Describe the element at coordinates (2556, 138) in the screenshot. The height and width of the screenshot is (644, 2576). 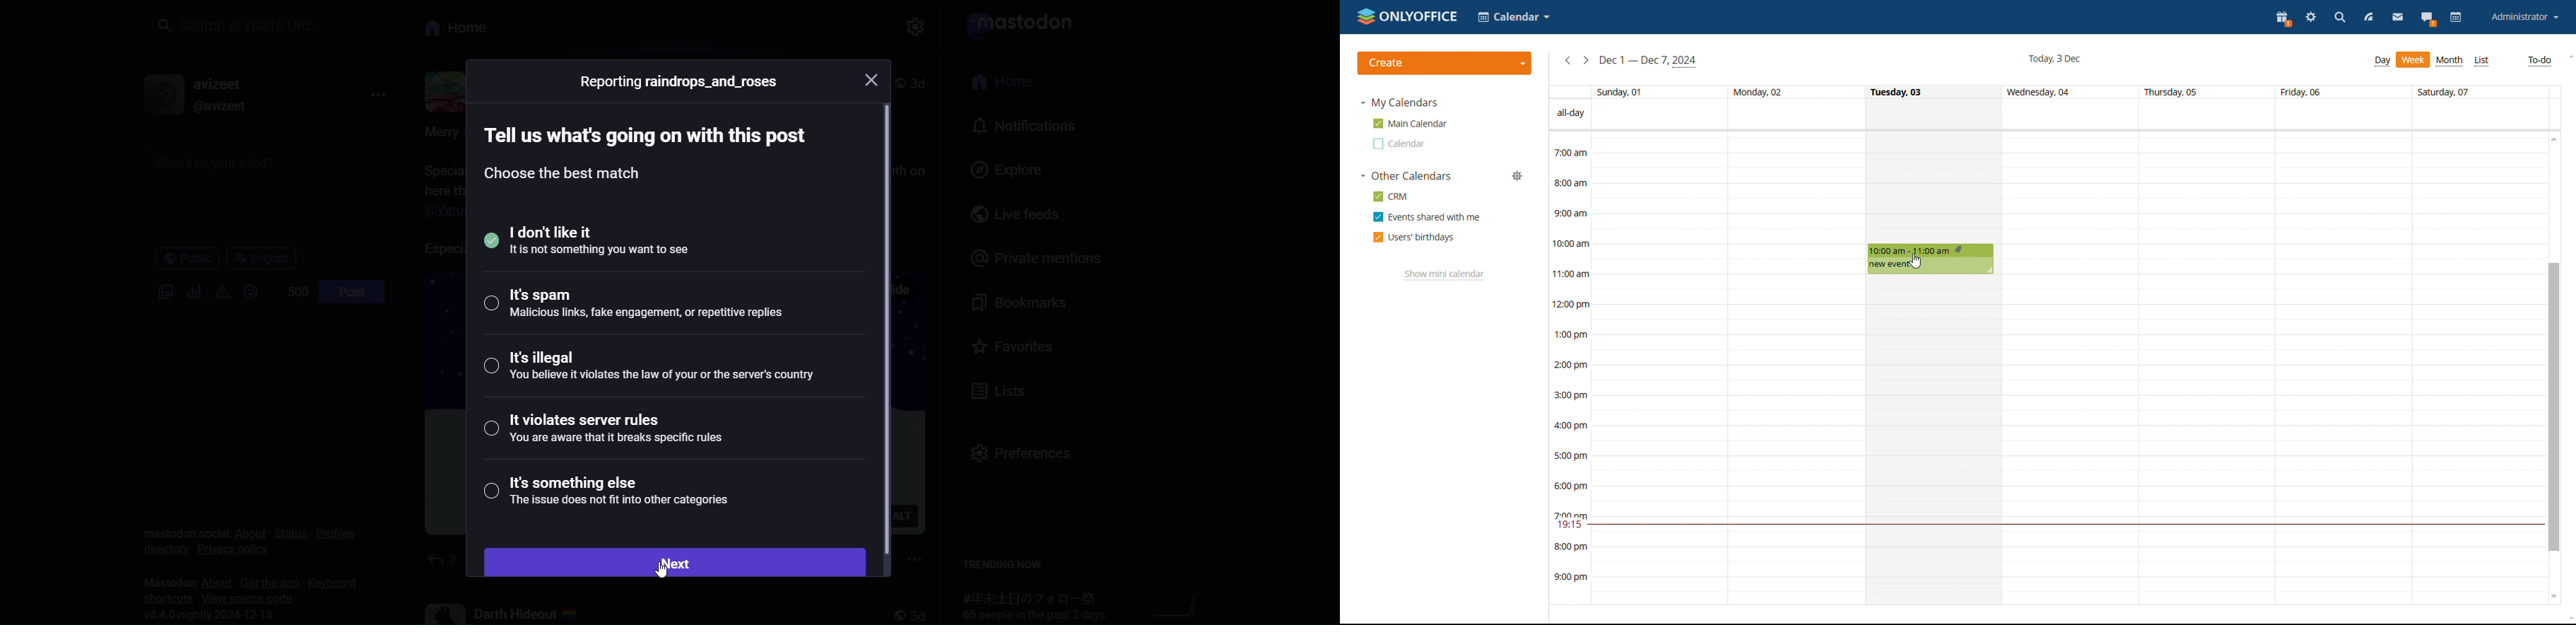
I see `scroll  up` at that location.